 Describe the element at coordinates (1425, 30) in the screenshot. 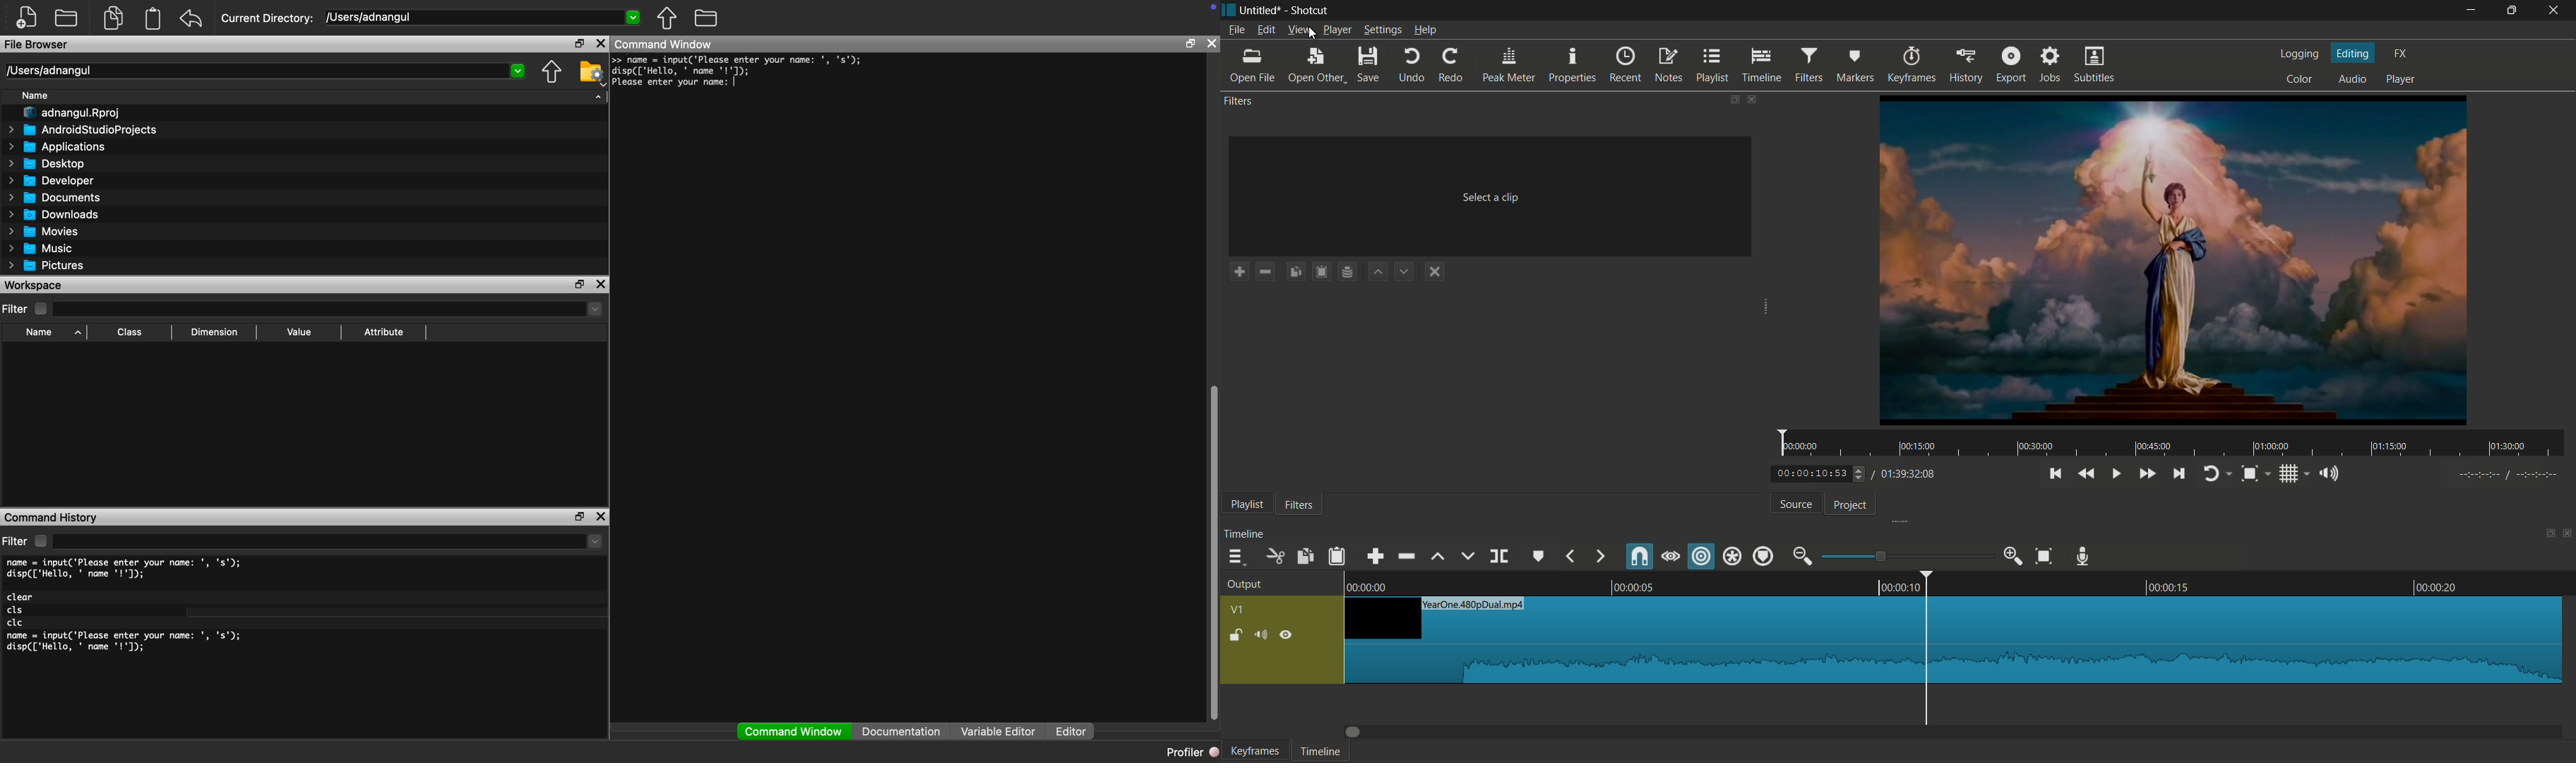

I see `help menu` at that location.